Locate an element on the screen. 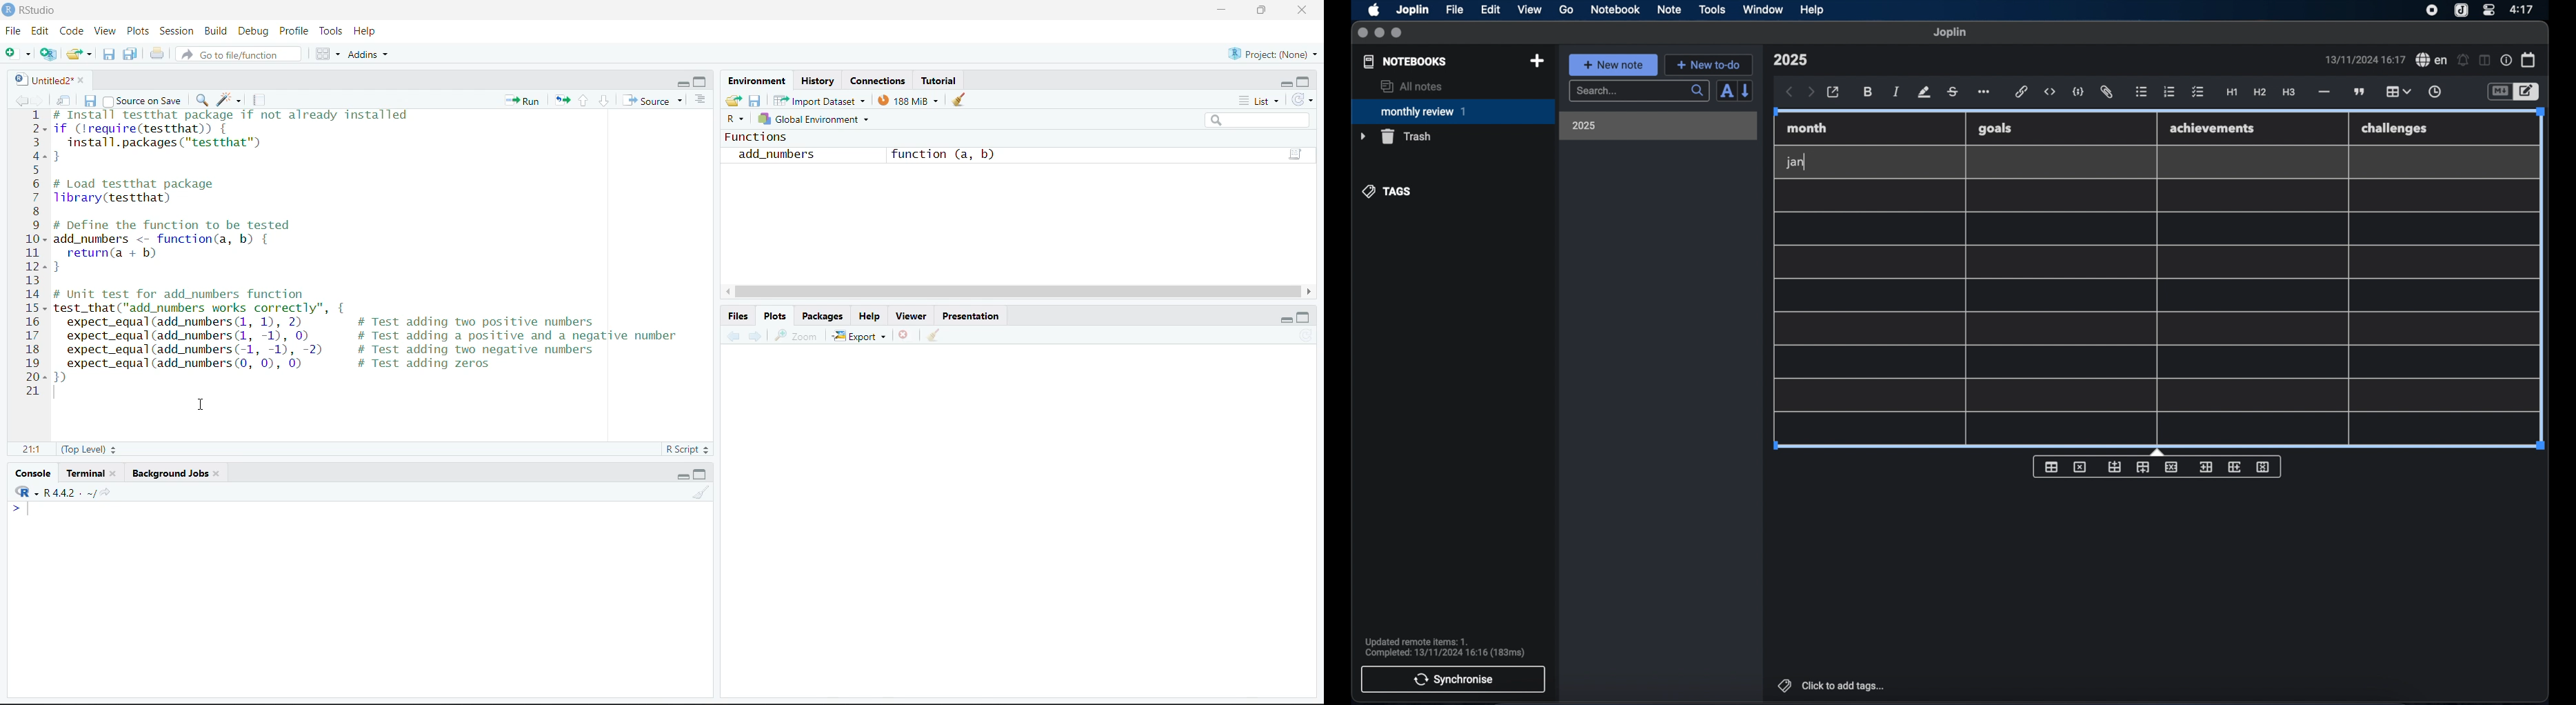 The width and height of the screenshot is (2576, 728). clear is located at coordinates (959, 100).